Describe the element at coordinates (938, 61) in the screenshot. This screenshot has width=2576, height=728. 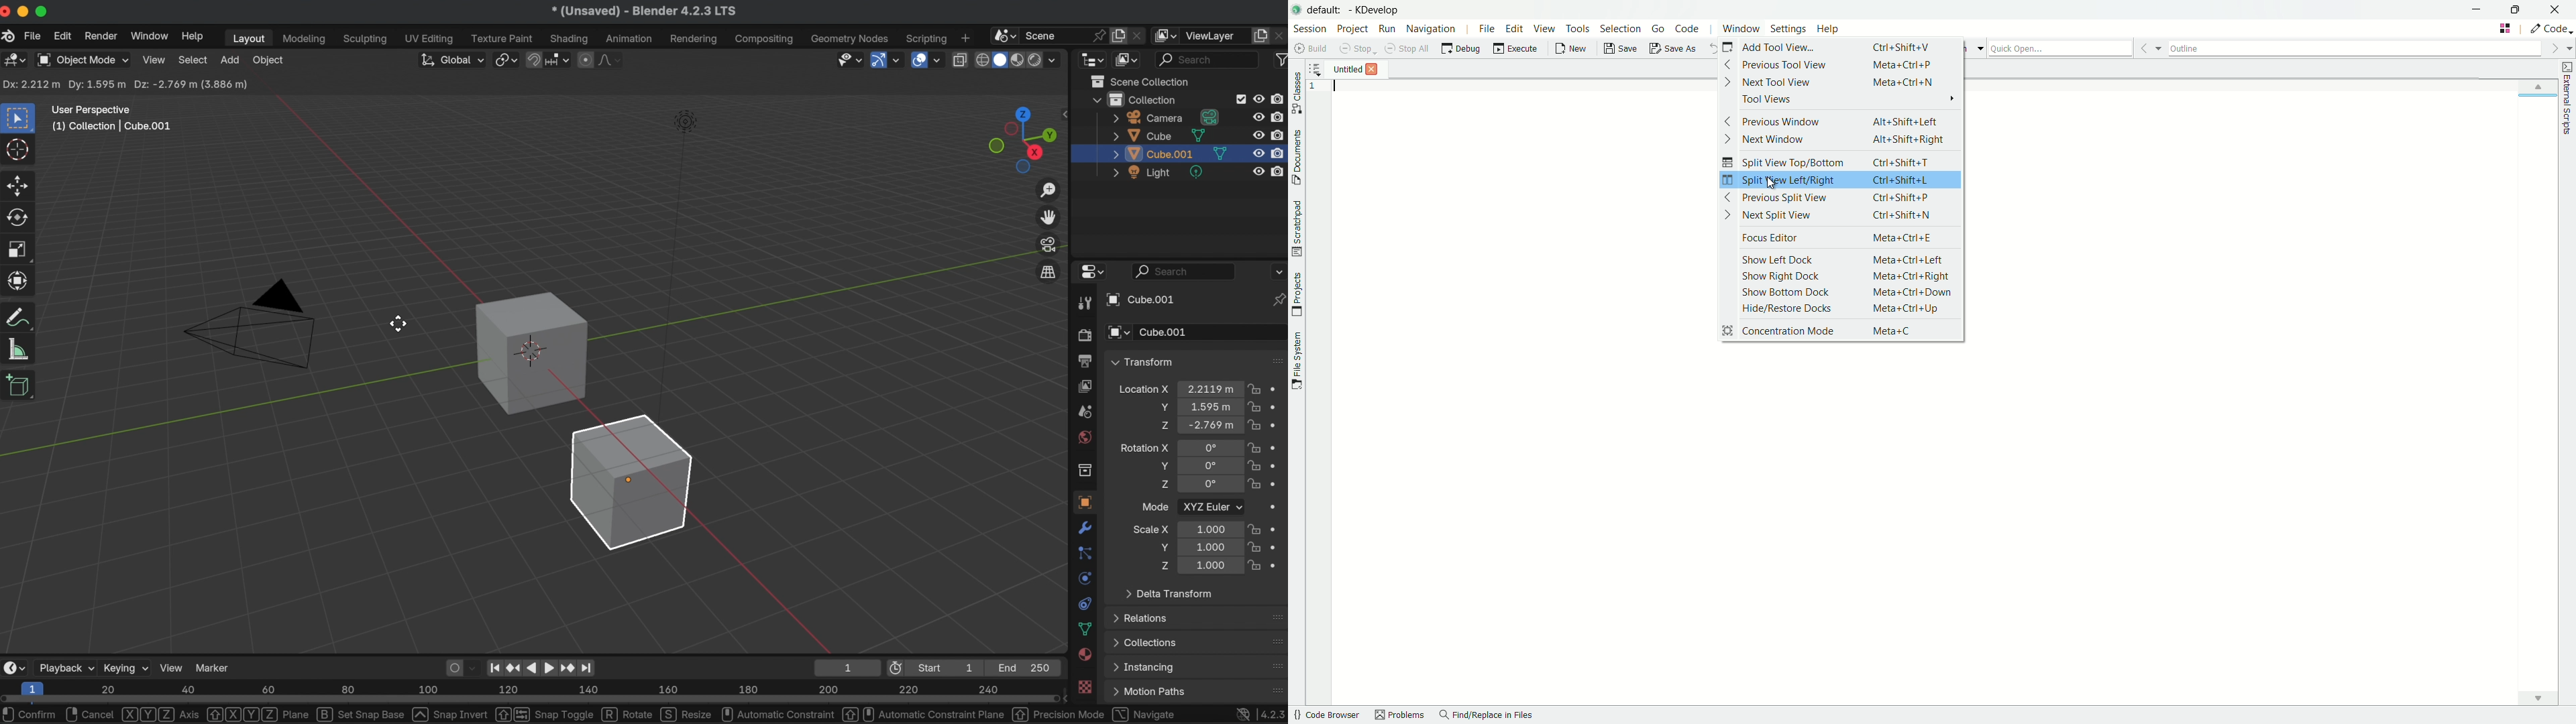
I see `overlays` at that location.